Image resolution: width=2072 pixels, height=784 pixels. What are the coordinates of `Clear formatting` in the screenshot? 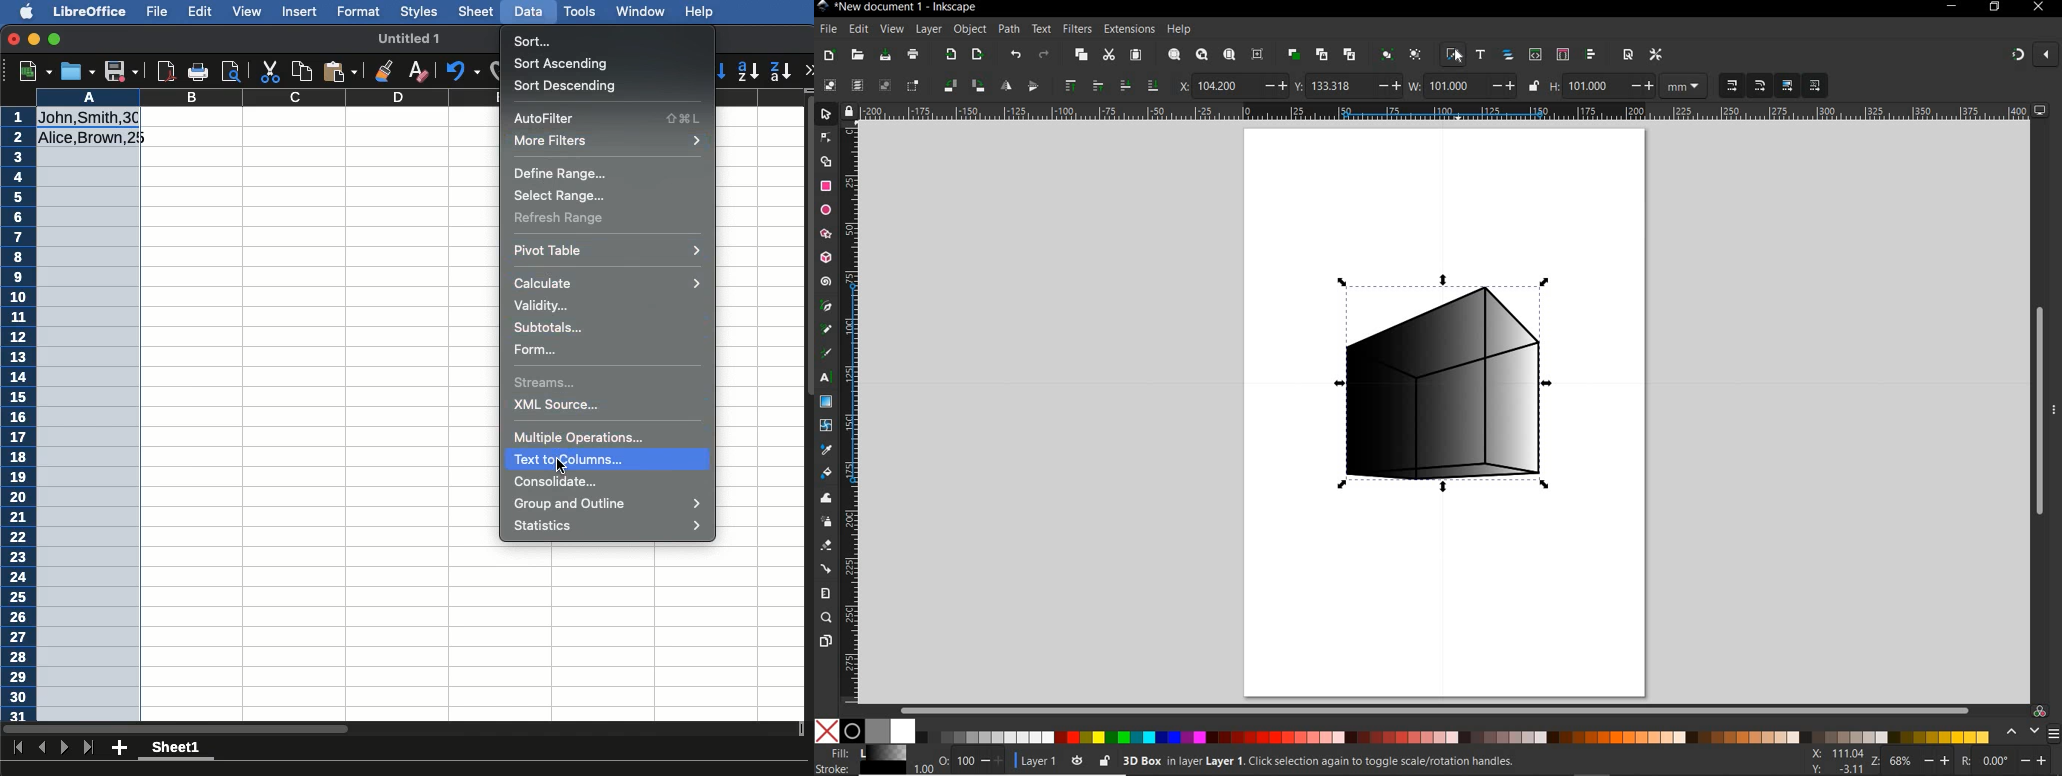 It's located at (421, 71).